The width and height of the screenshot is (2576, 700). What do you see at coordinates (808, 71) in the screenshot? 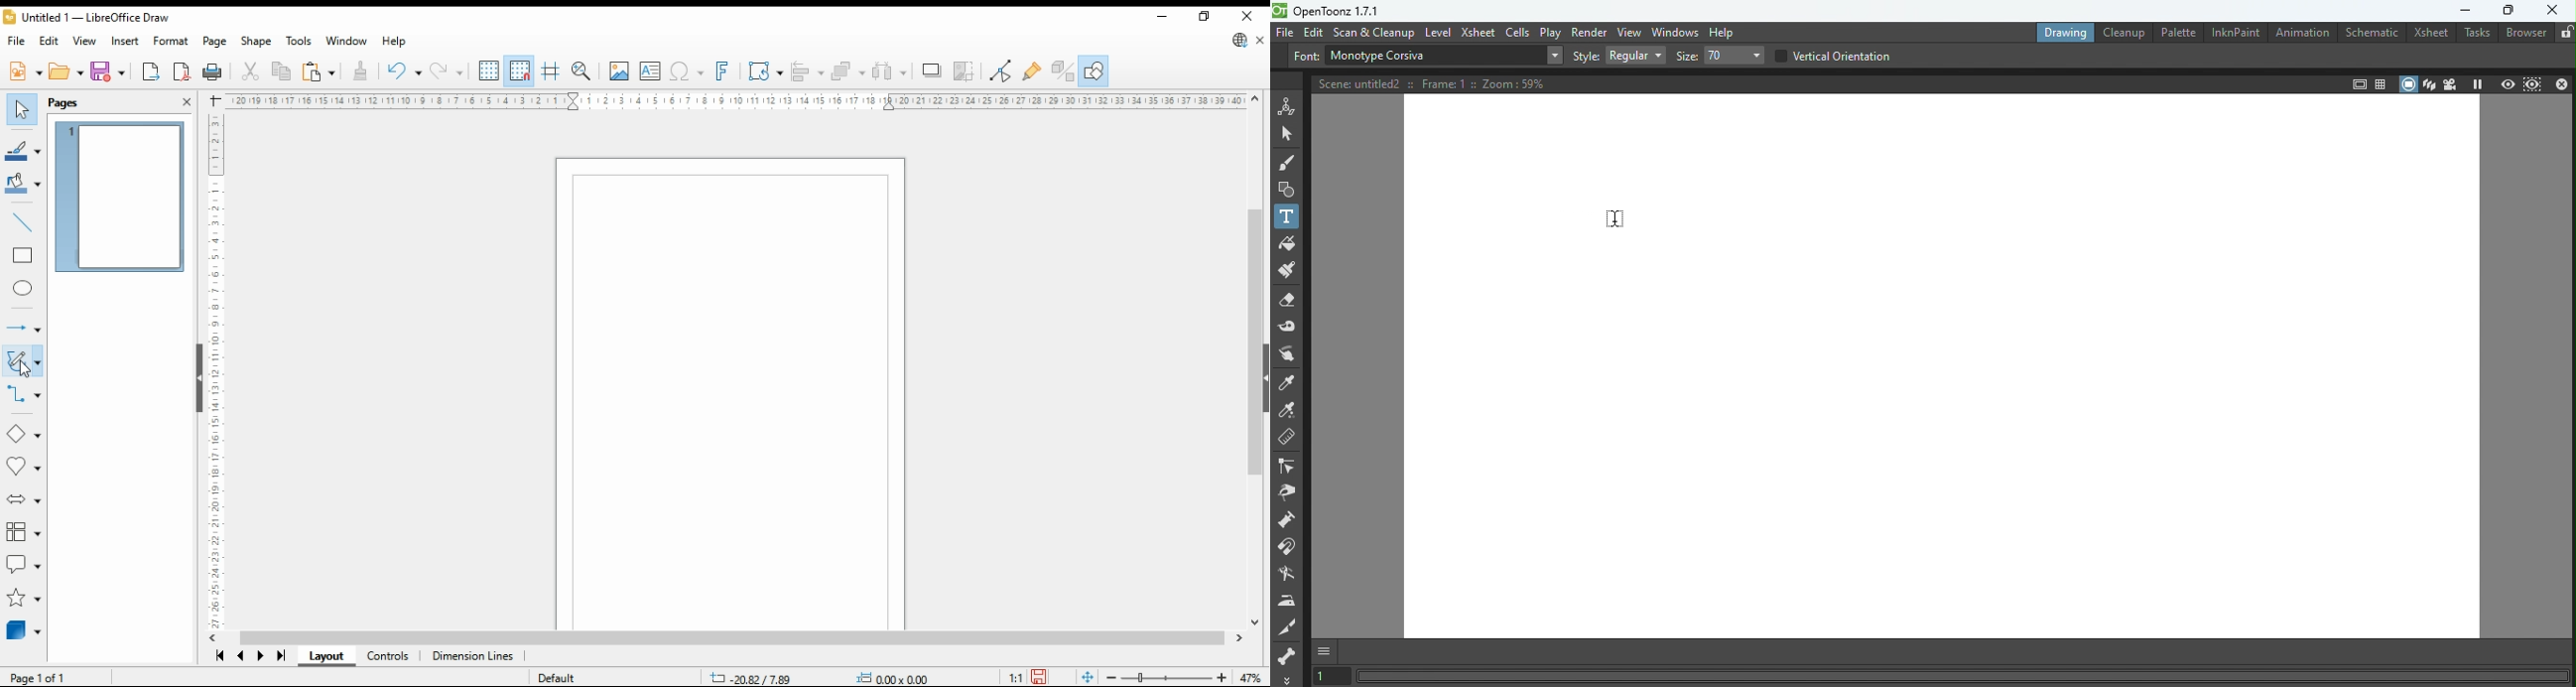
I see `align objects` at bounding box center [808, 71].